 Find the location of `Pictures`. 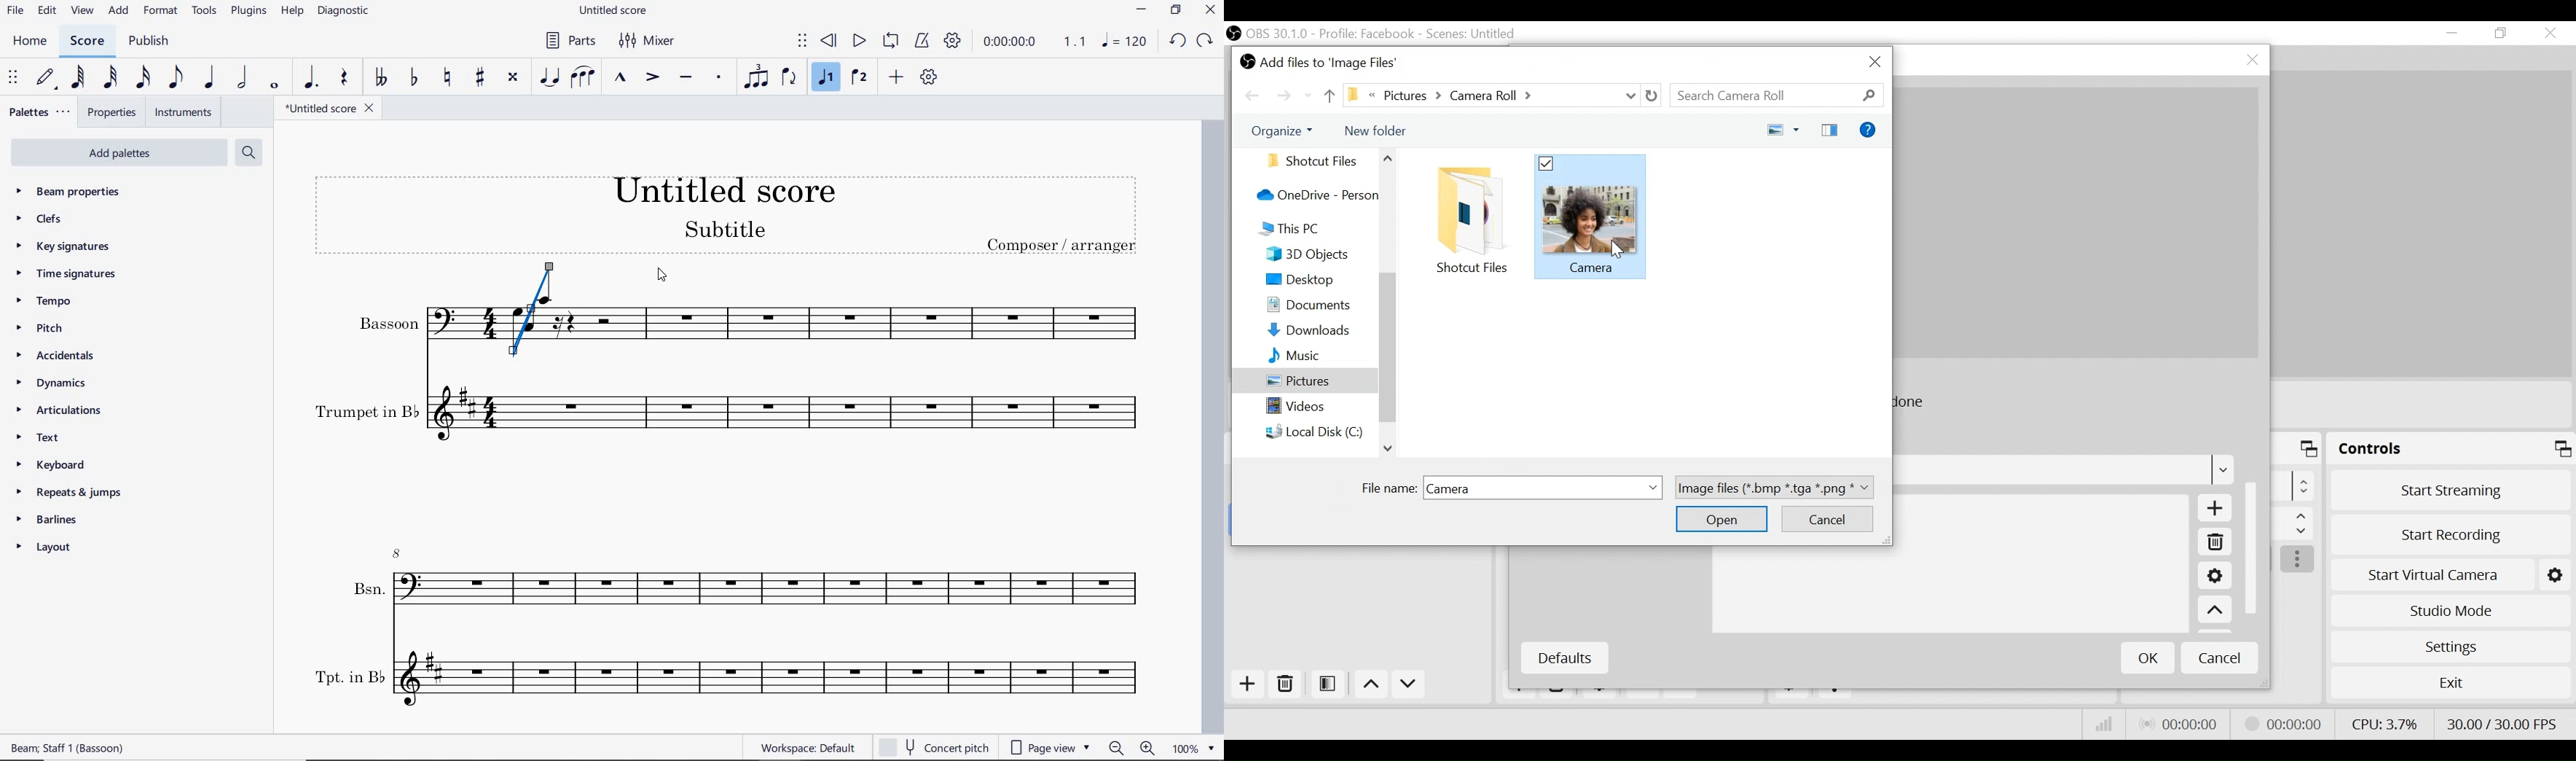

Pictures is located at coordinates (1302, 384).